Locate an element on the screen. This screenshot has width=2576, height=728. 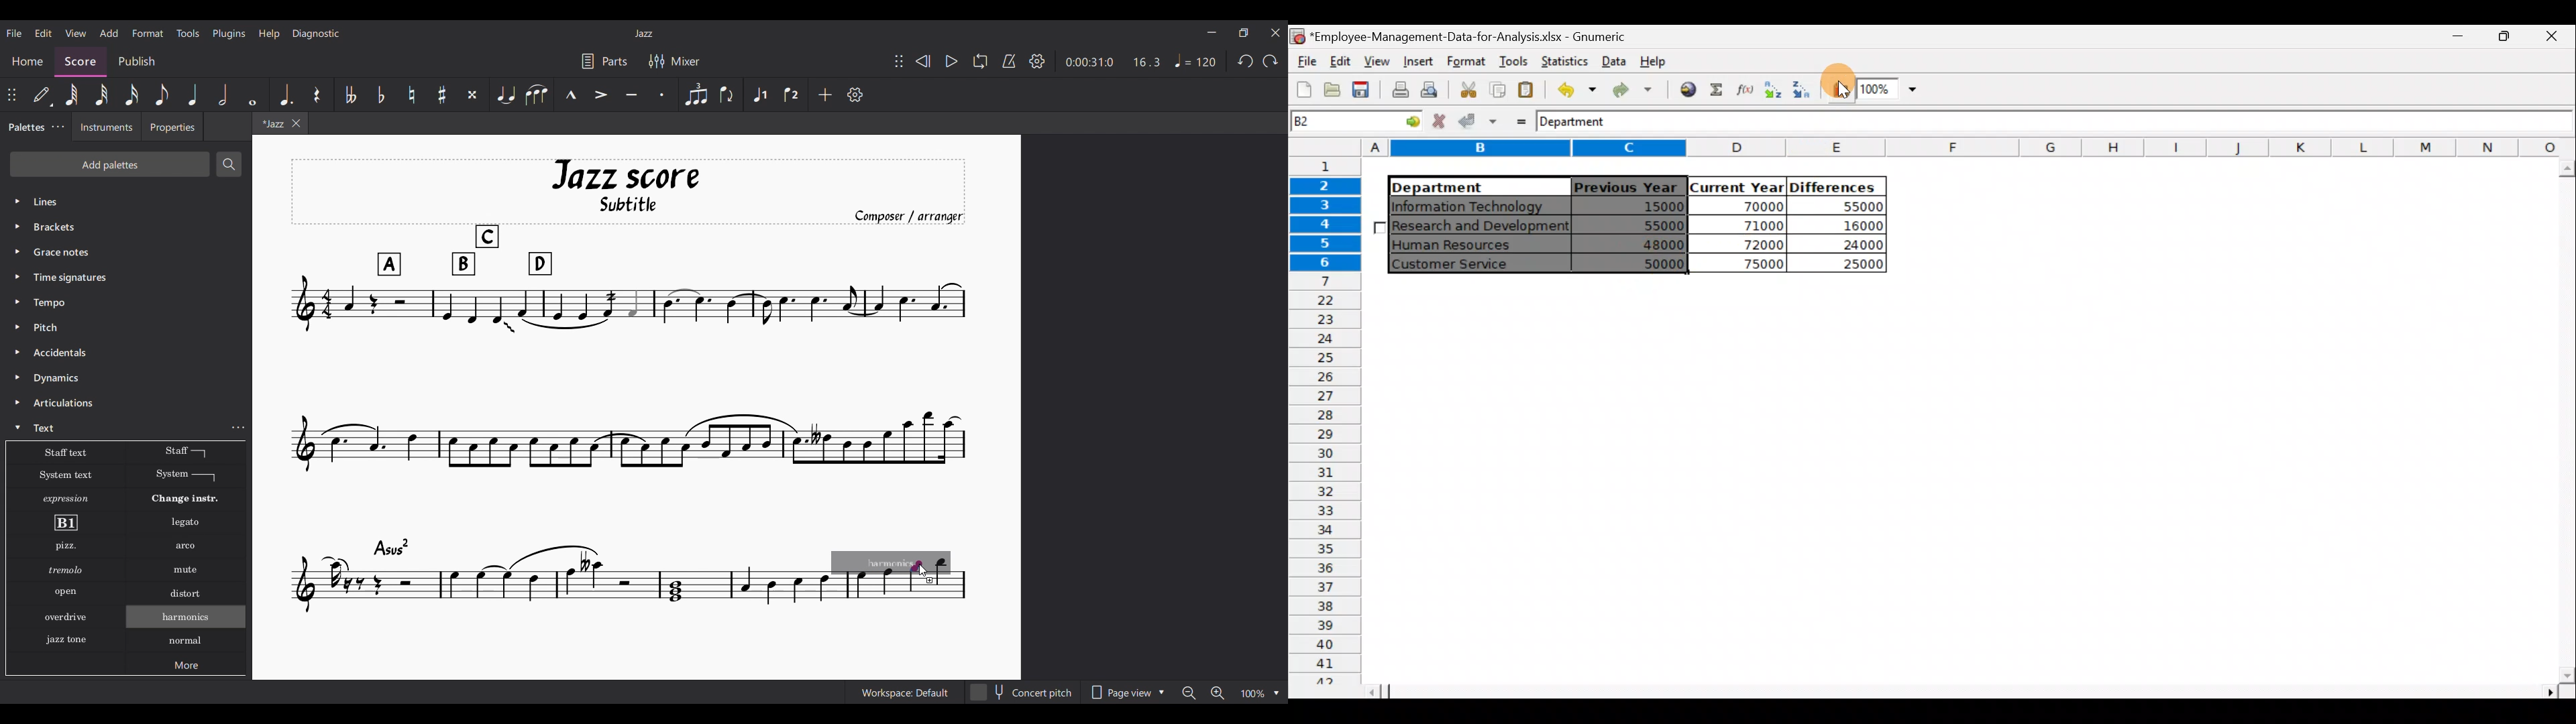
Open a file is located at coordinates (1331, 92).